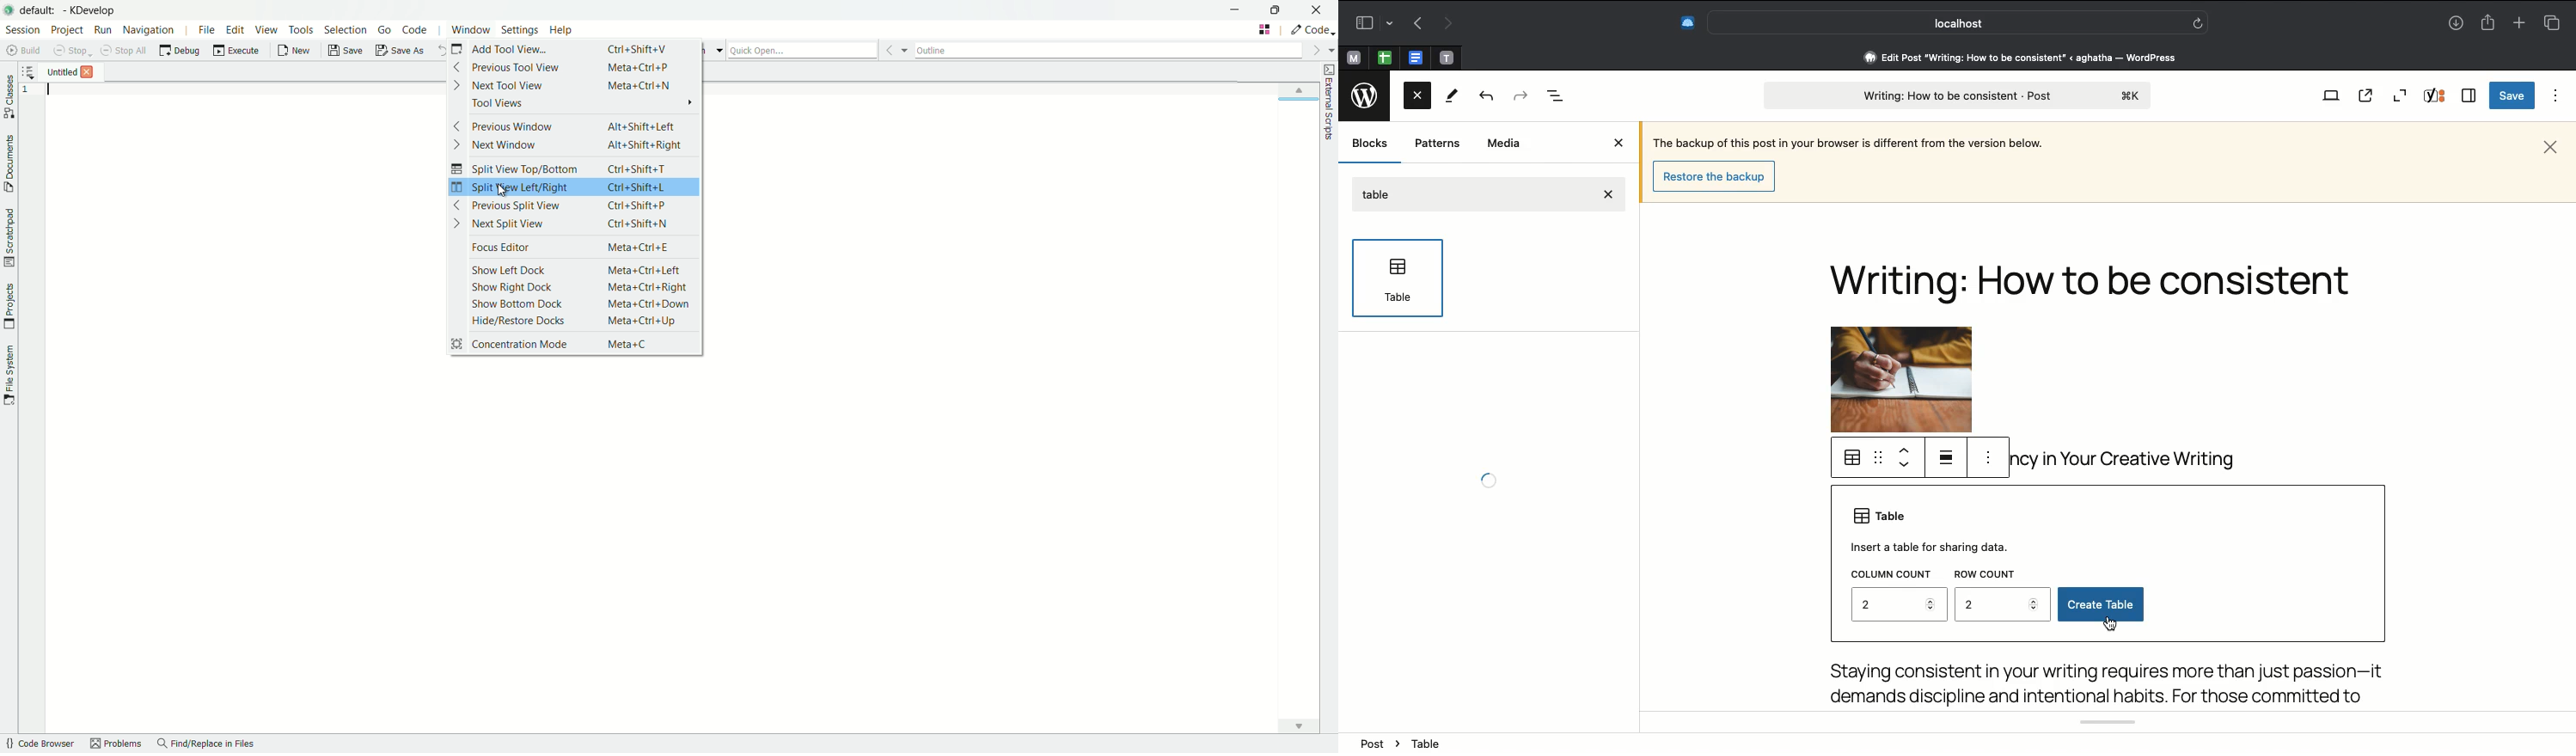 The width and height of the screenshot is (2576, 756). I want to click on Ctrl +Shift+N, so click(641, 225).